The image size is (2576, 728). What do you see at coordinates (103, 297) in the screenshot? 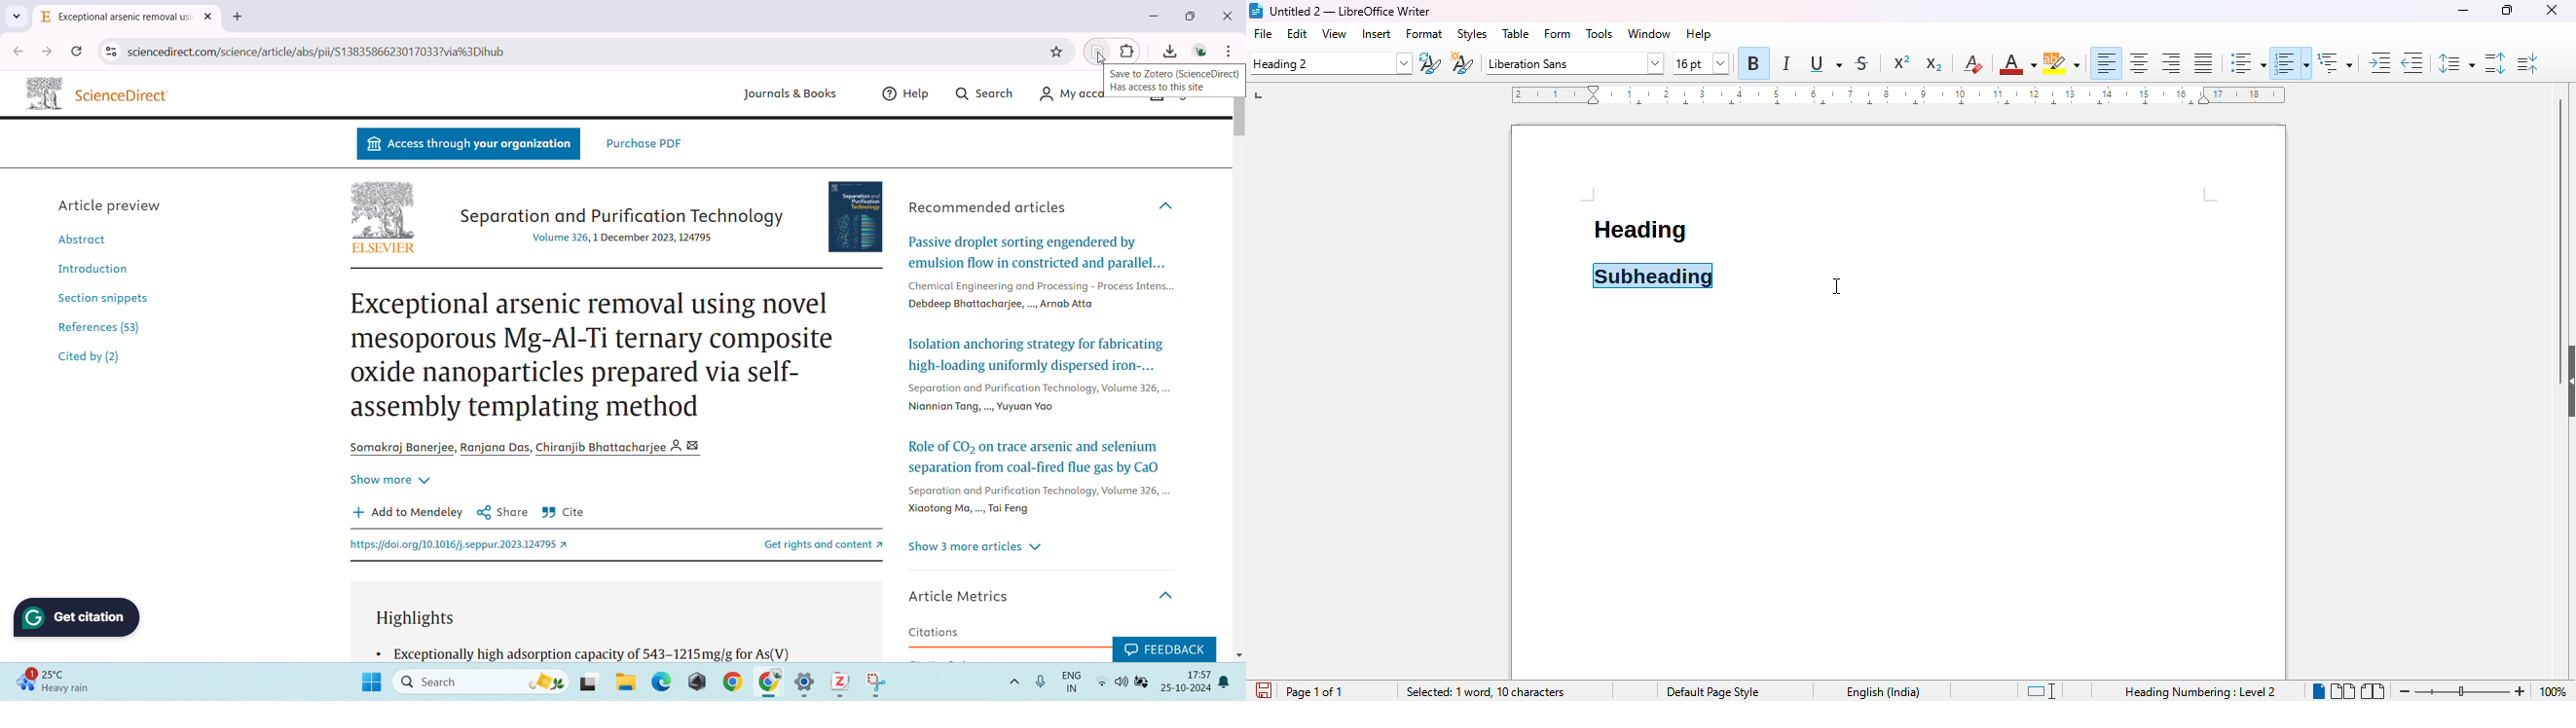
I see `Section snippets` at bounding box center [103, 297].